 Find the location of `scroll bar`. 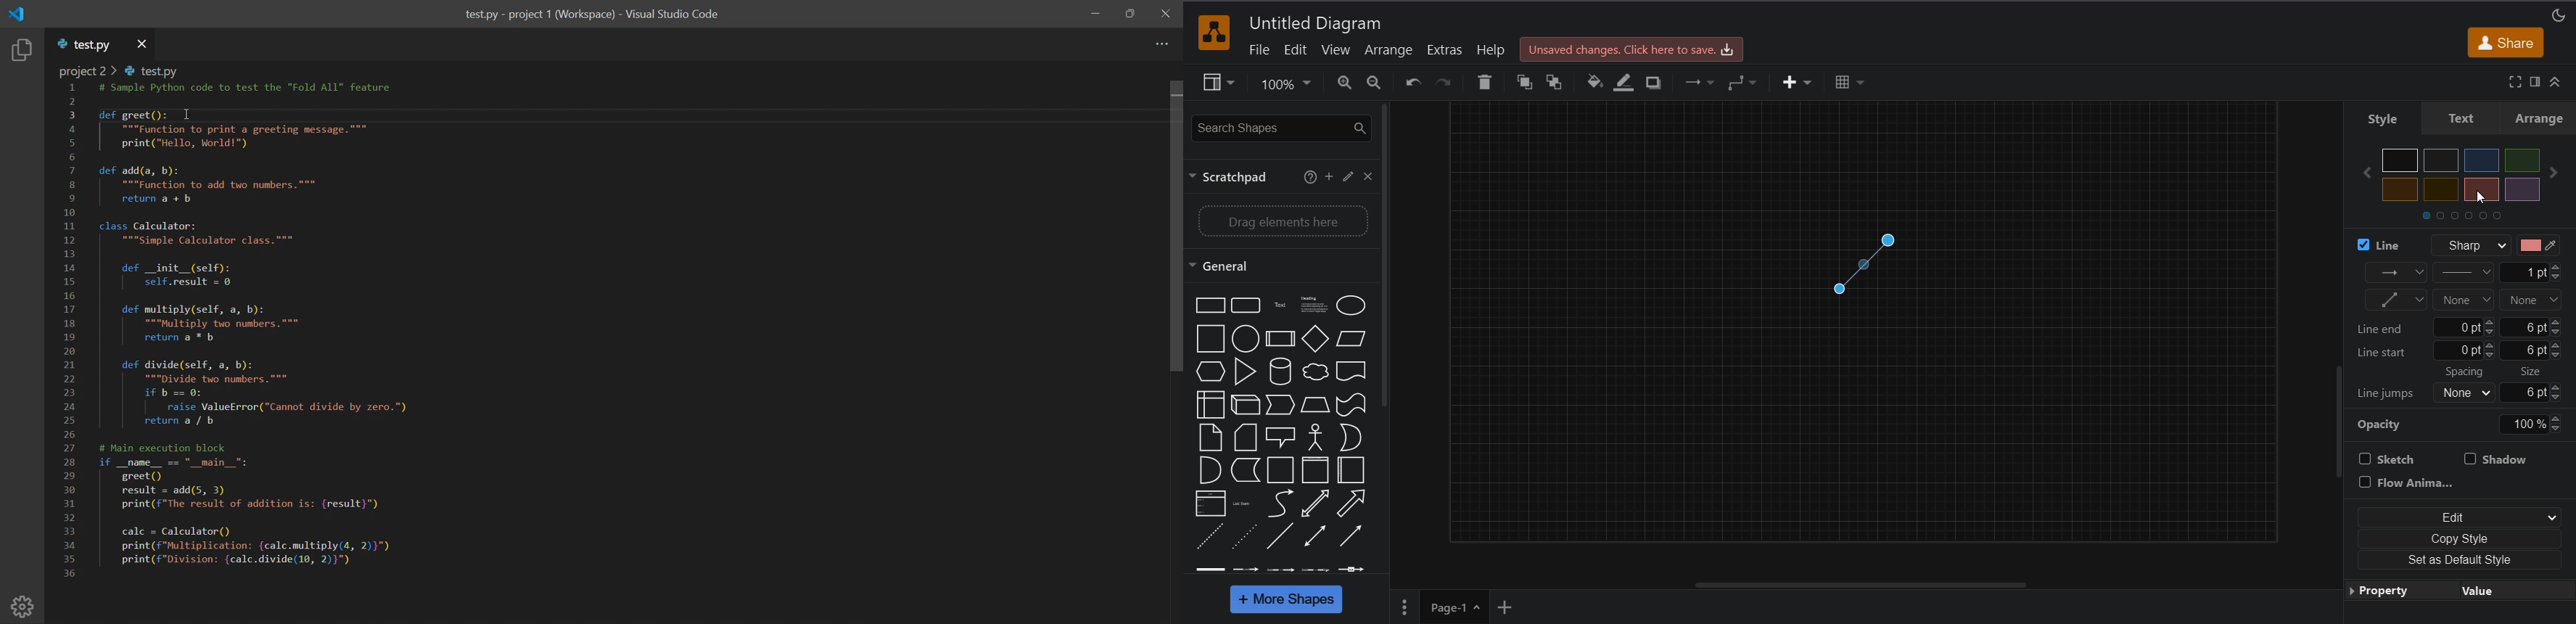

scroll bar is located at coordinates (1160, 228).